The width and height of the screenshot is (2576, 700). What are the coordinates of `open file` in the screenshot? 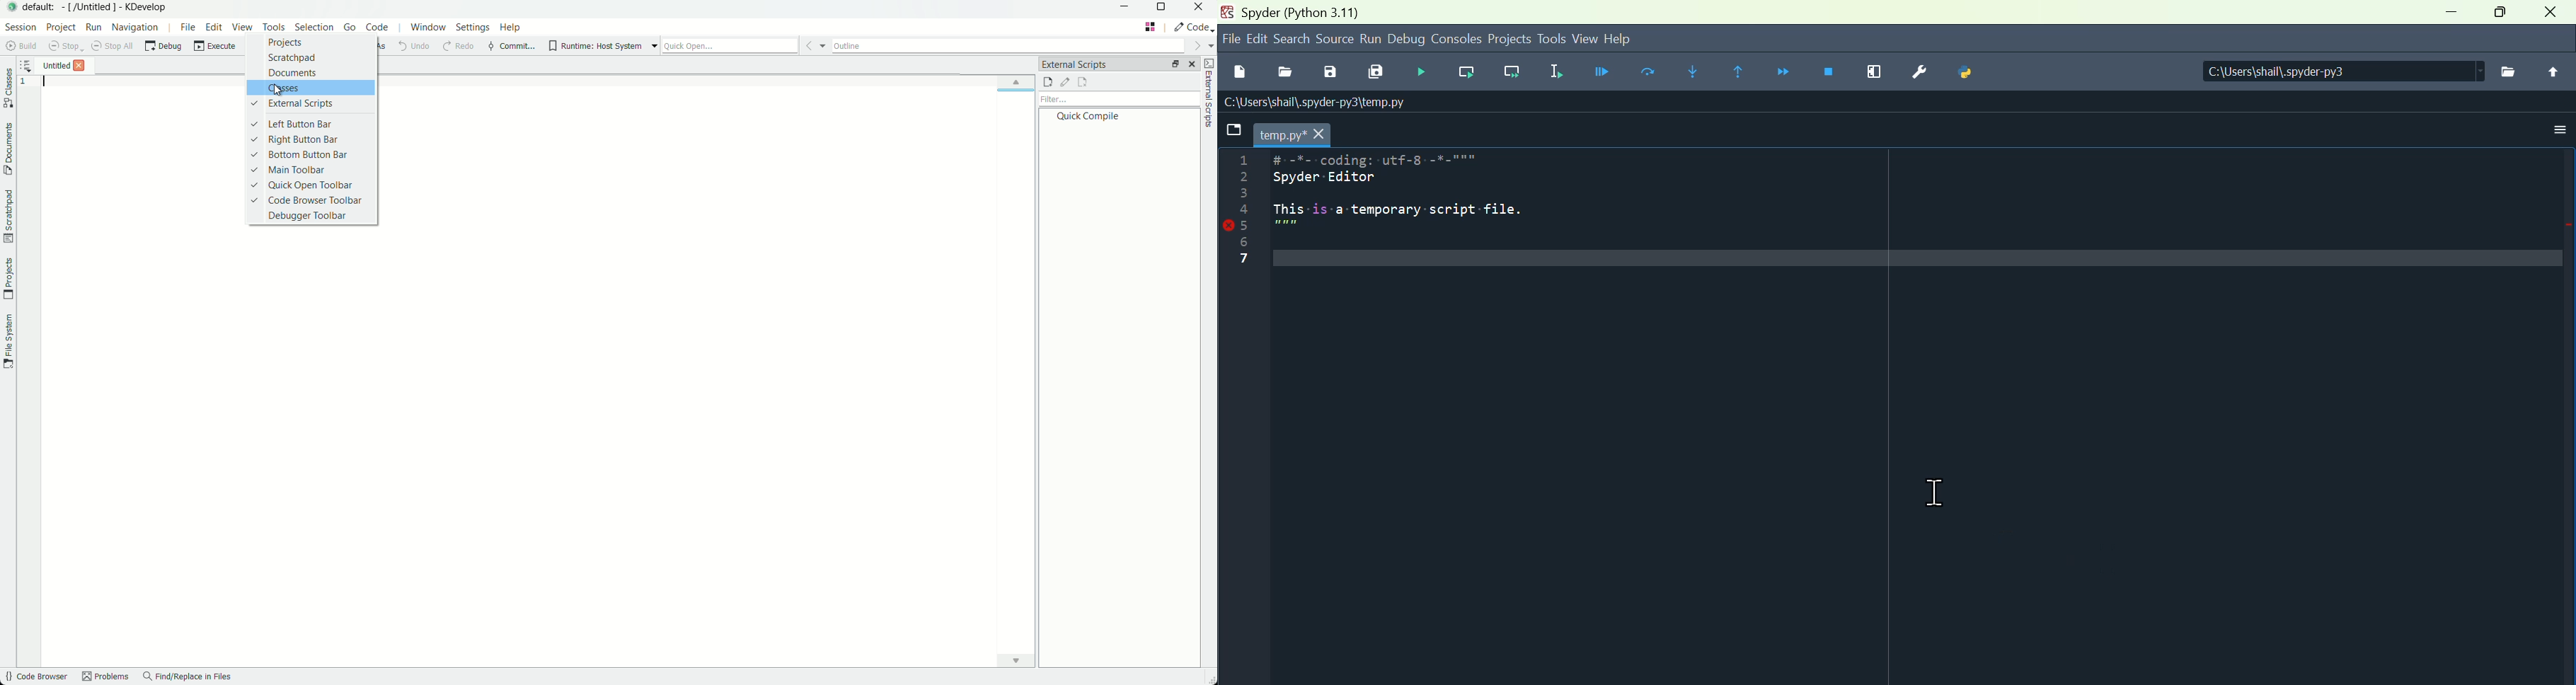 It's located at (1284, 74).